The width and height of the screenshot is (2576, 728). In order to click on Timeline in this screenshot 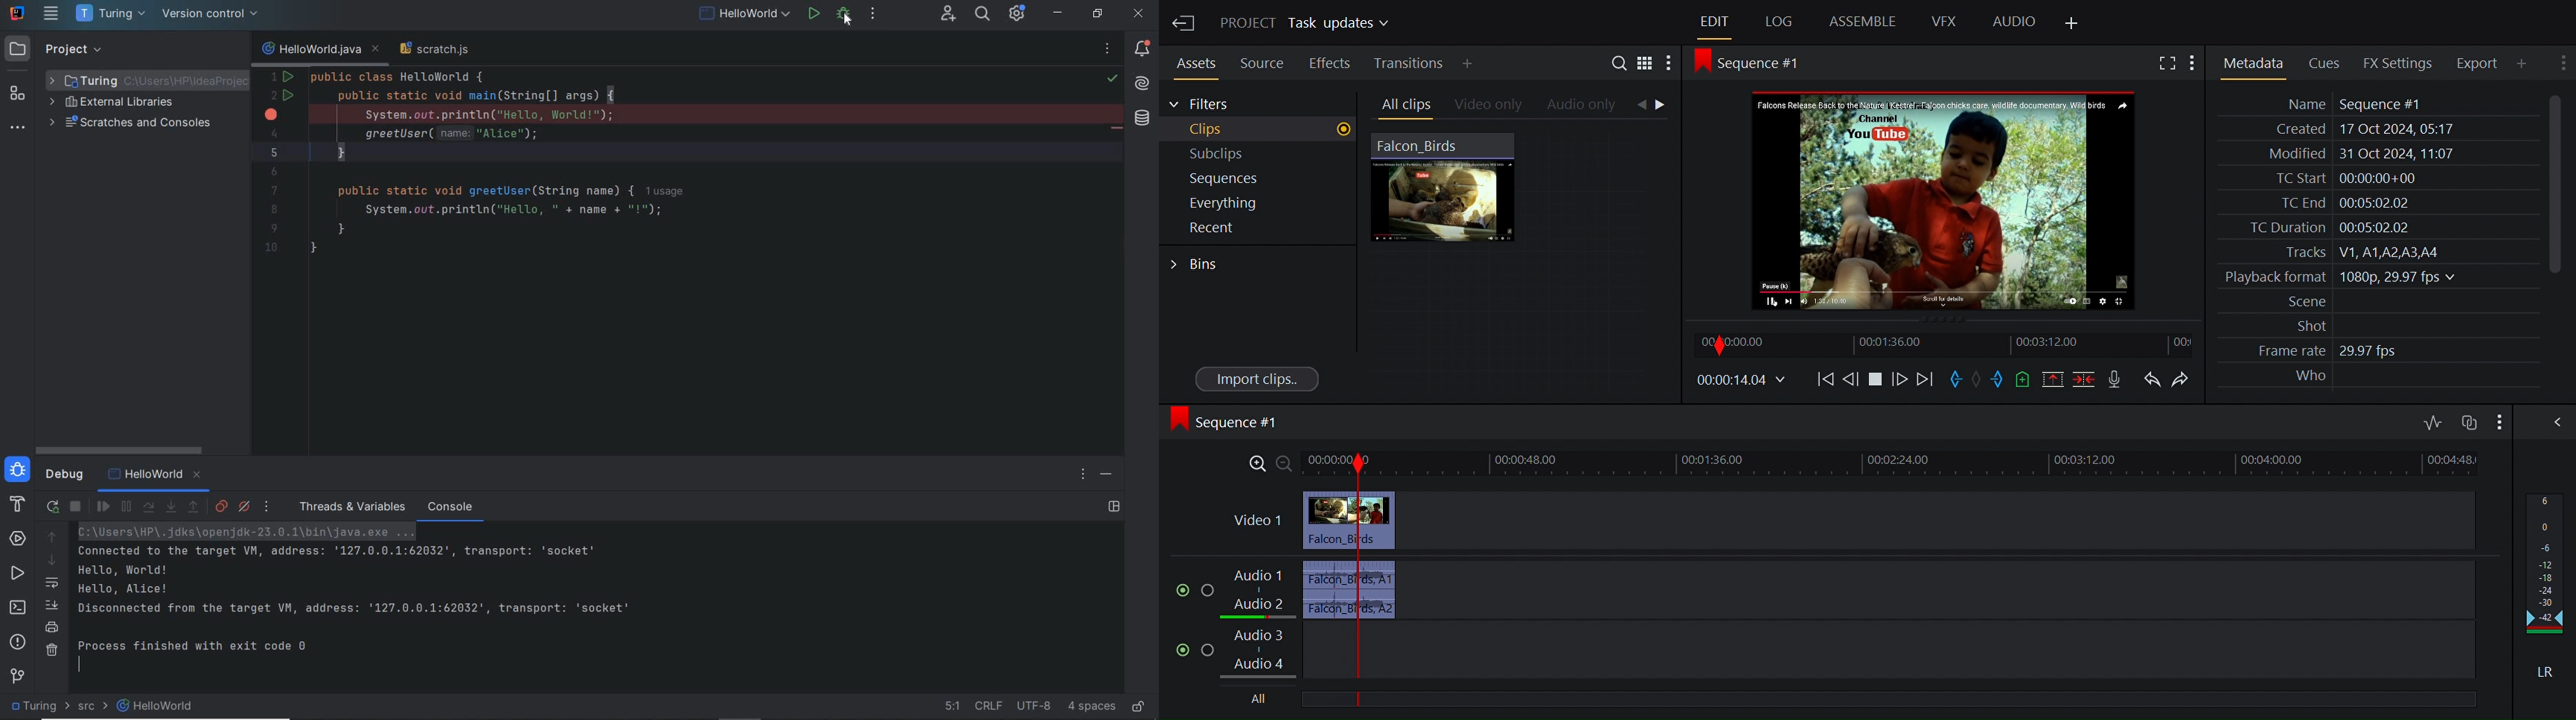, I will do `click(1944, 344)`.